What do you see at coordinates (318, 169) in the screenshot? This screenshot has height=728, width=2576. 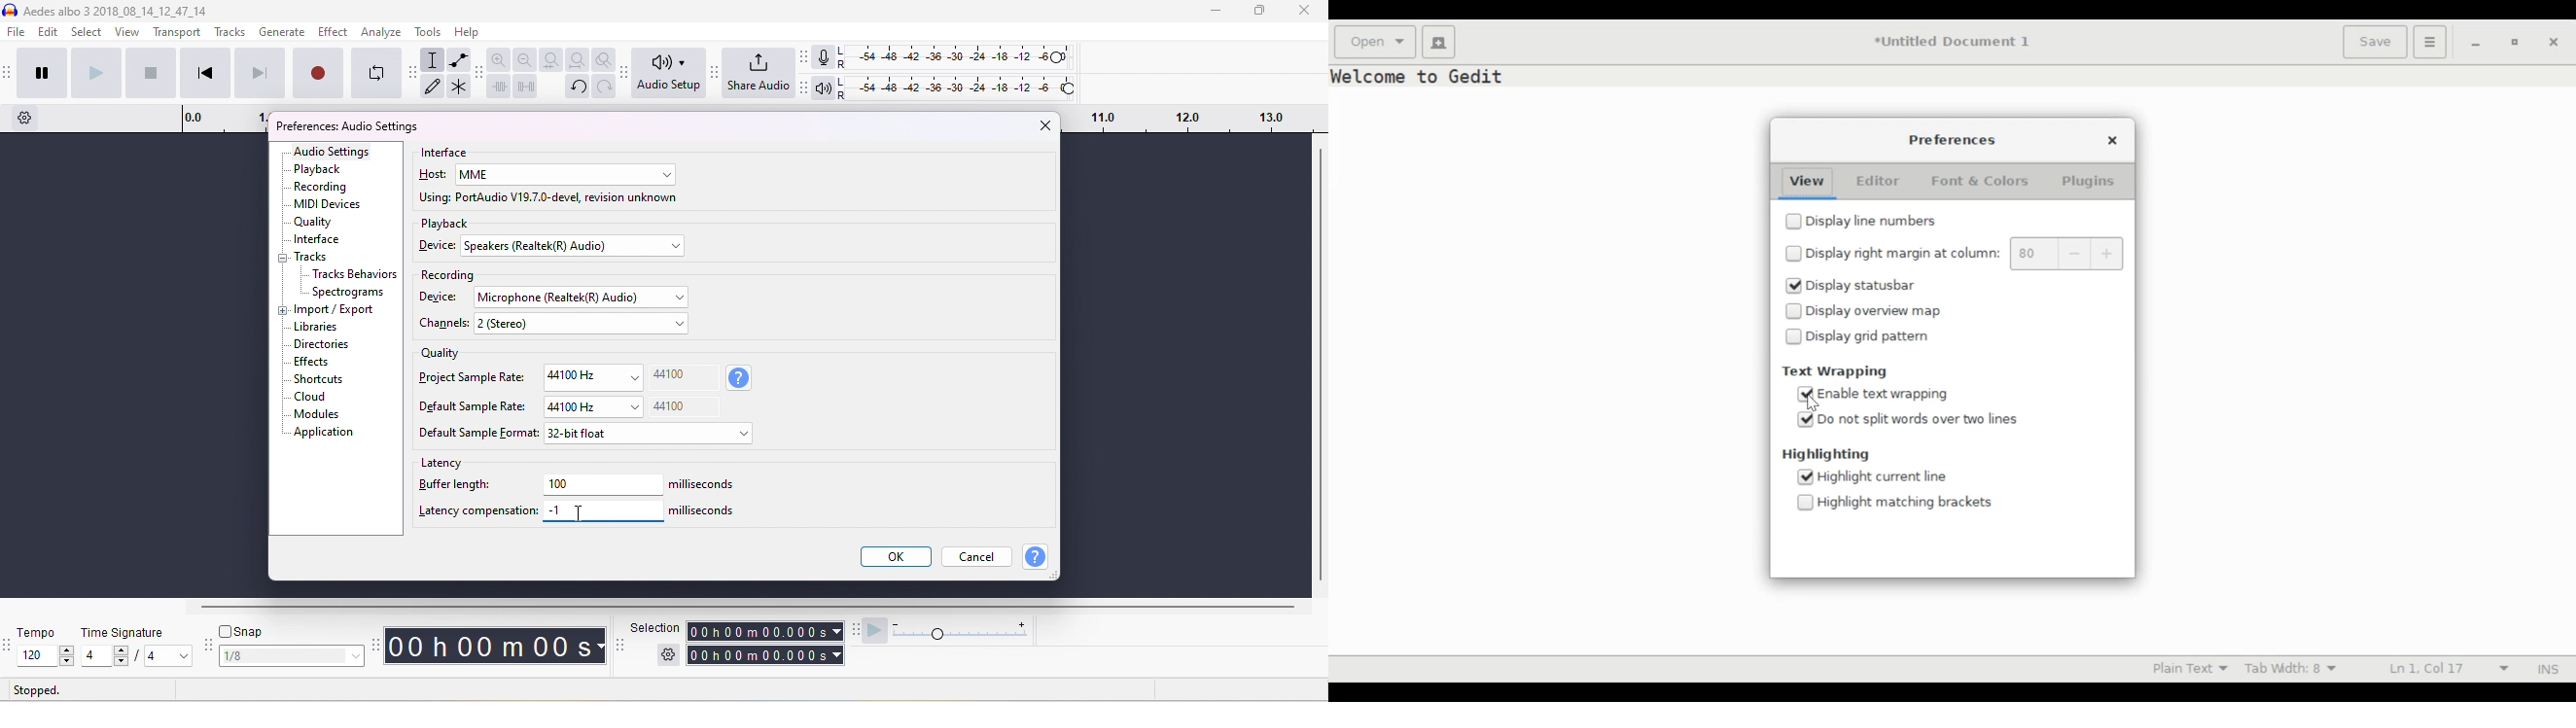 I see `playback` at bounding box center [318, 169].